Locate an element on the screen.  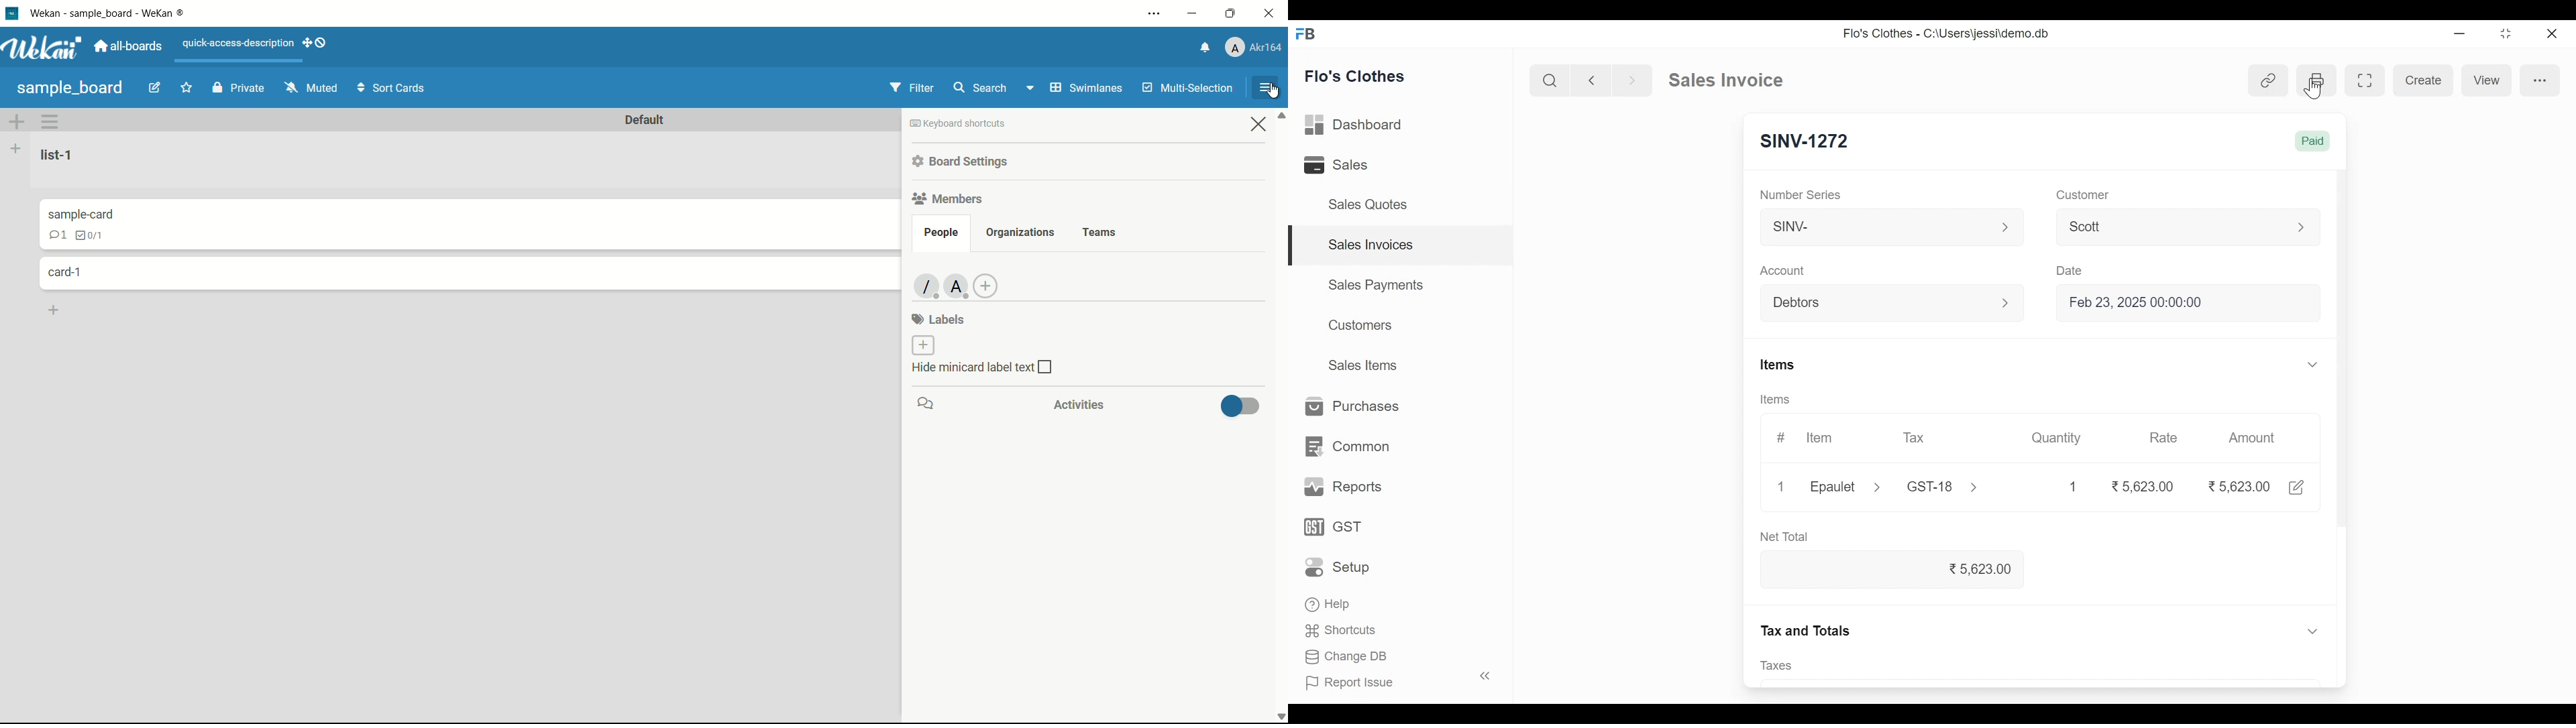
toggle button is located at coordinates (1239, 404).